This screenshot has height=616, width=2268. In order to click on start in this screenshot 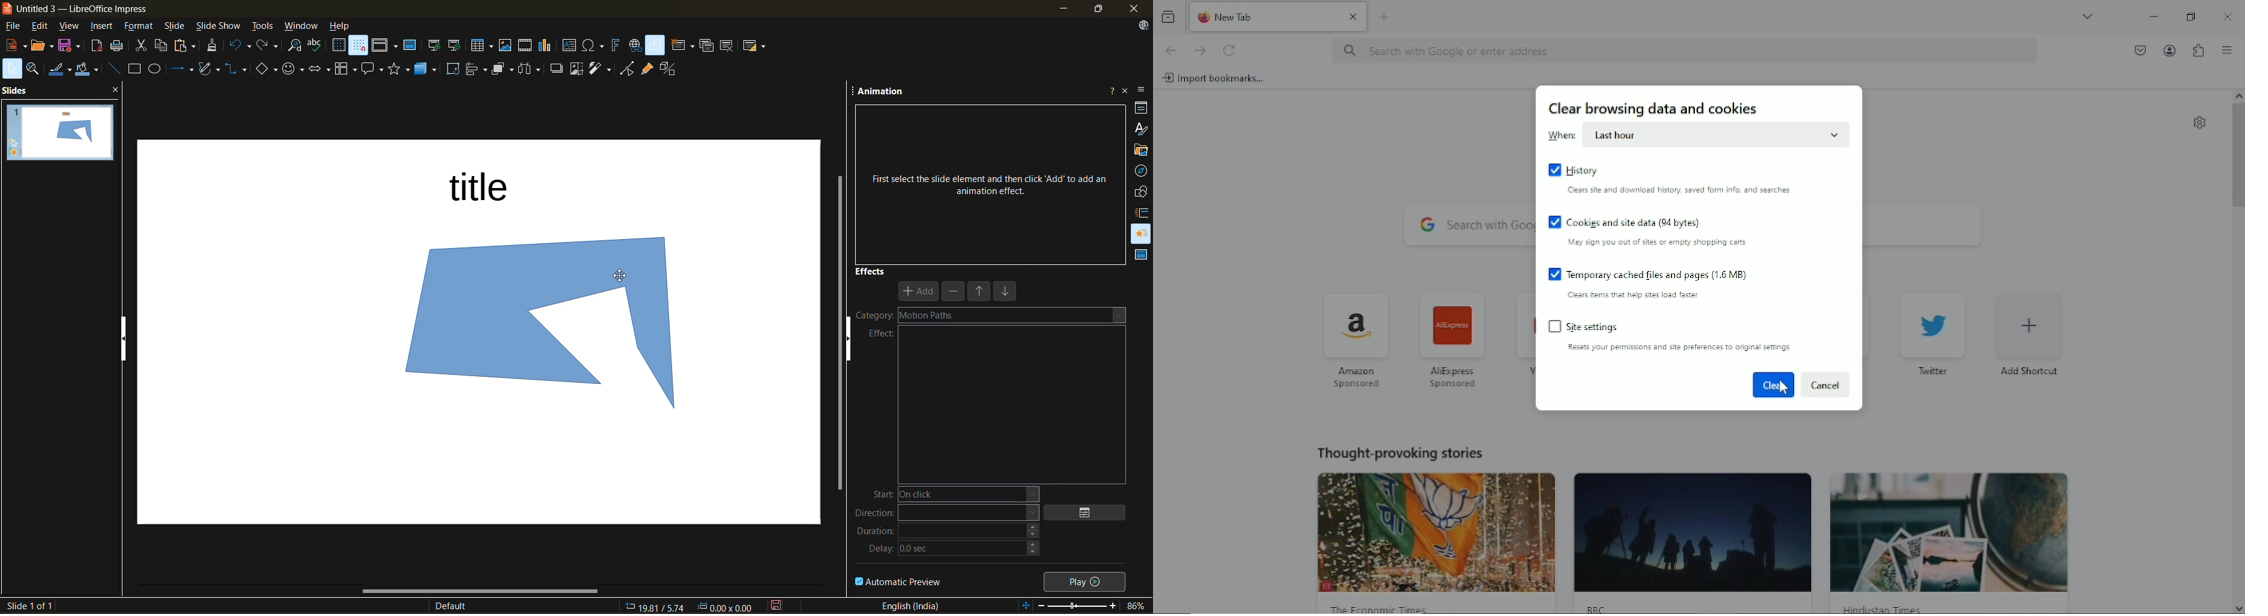, I will do `click(954, 493)`.